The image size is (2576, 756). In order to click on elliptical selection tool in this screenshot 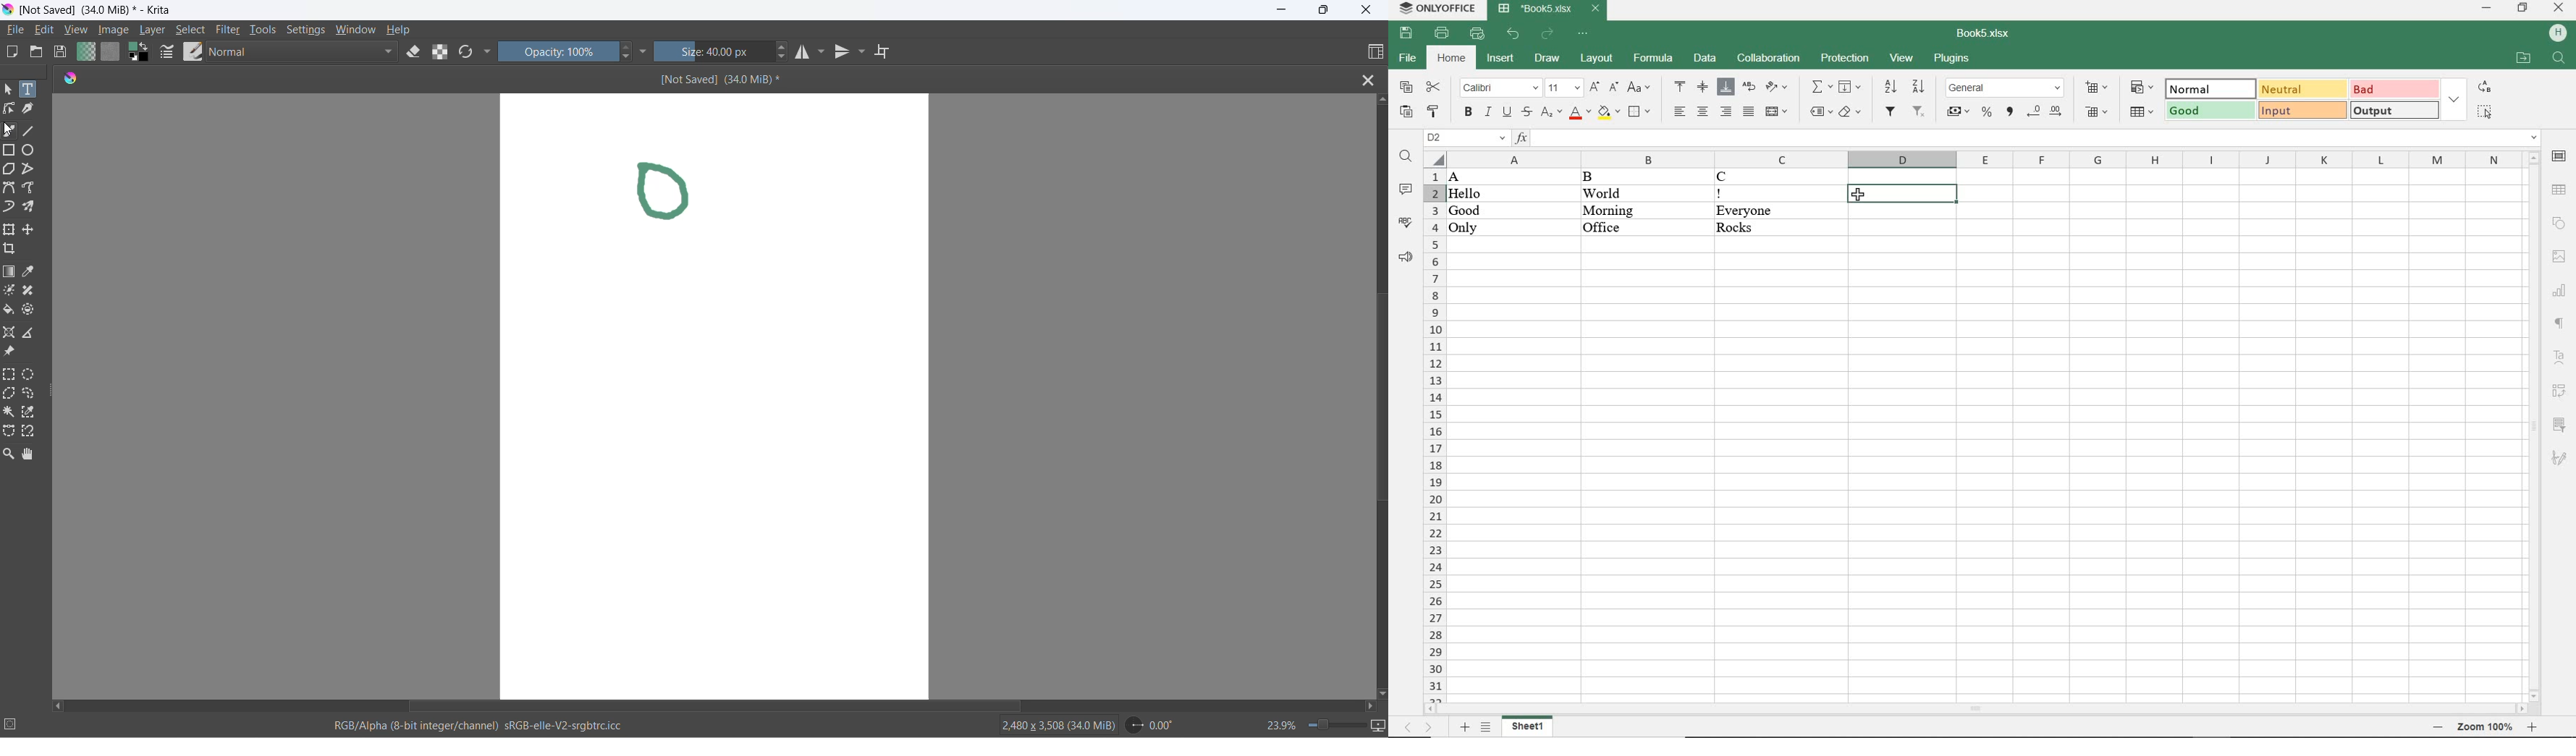, I will do `click(31, 374)`.